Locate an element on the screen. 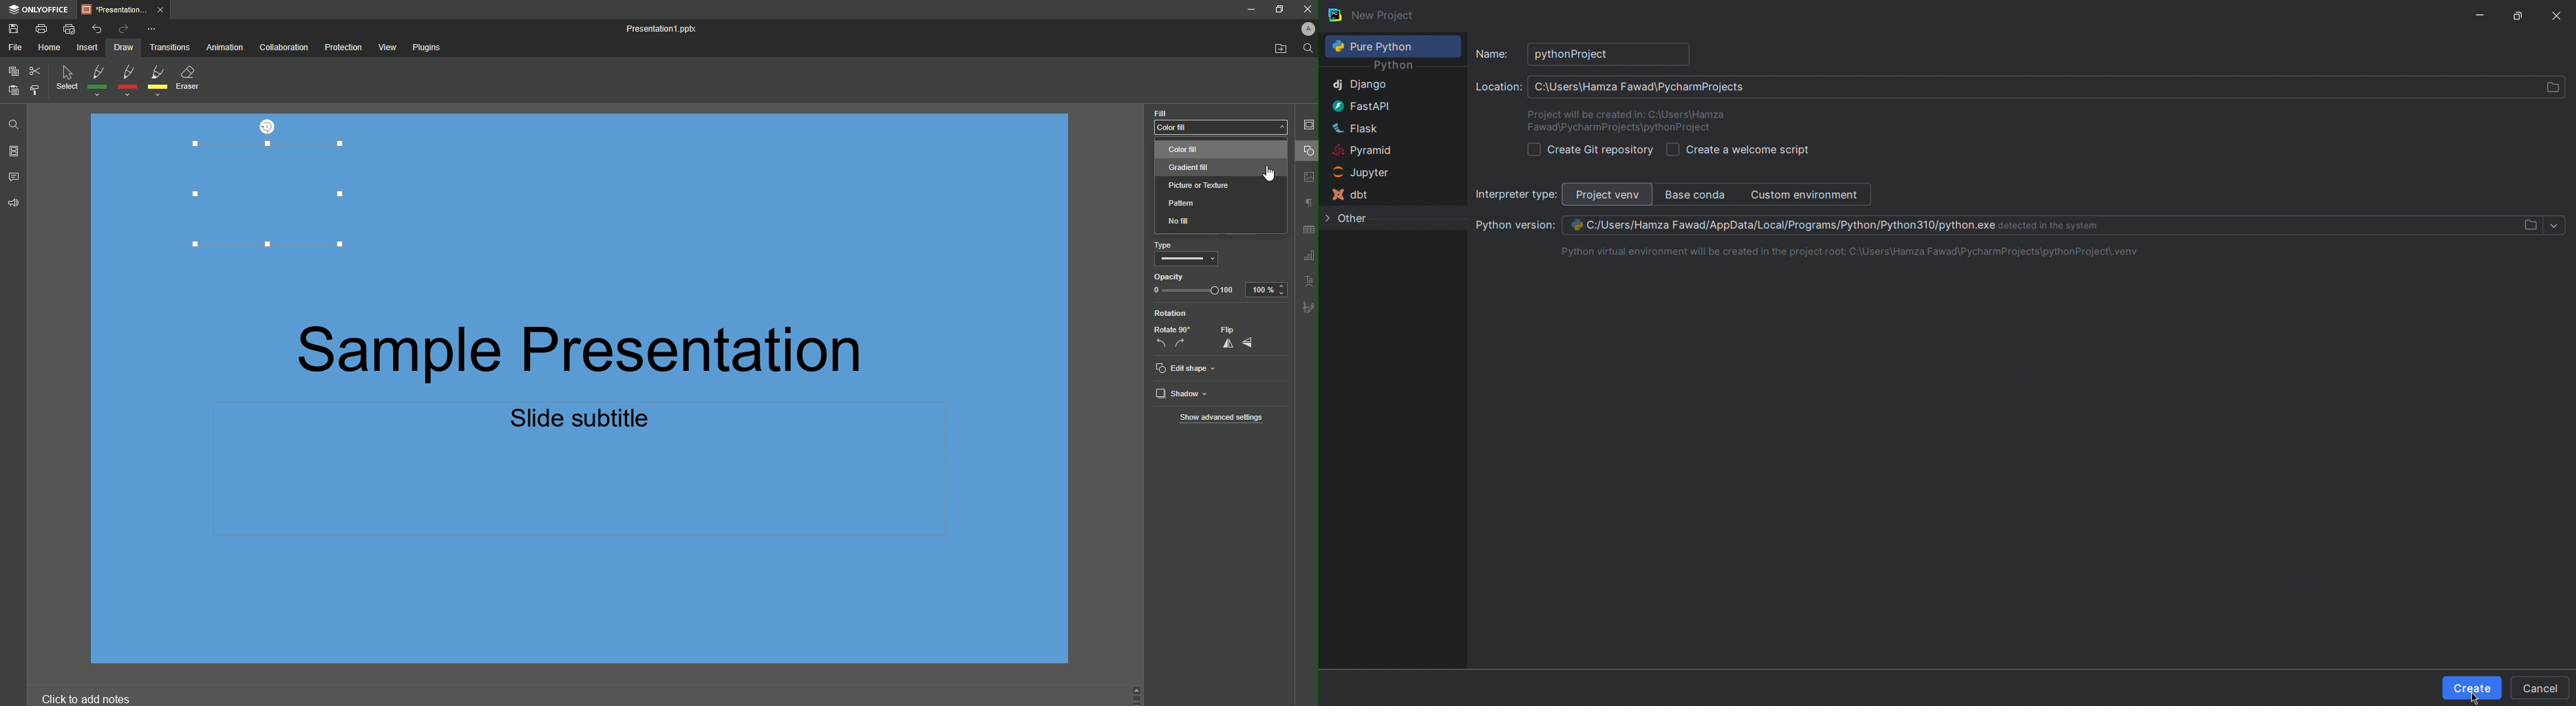 This screenshot has width=2576, height=728. 100% is located at coordinates (1268, 289).